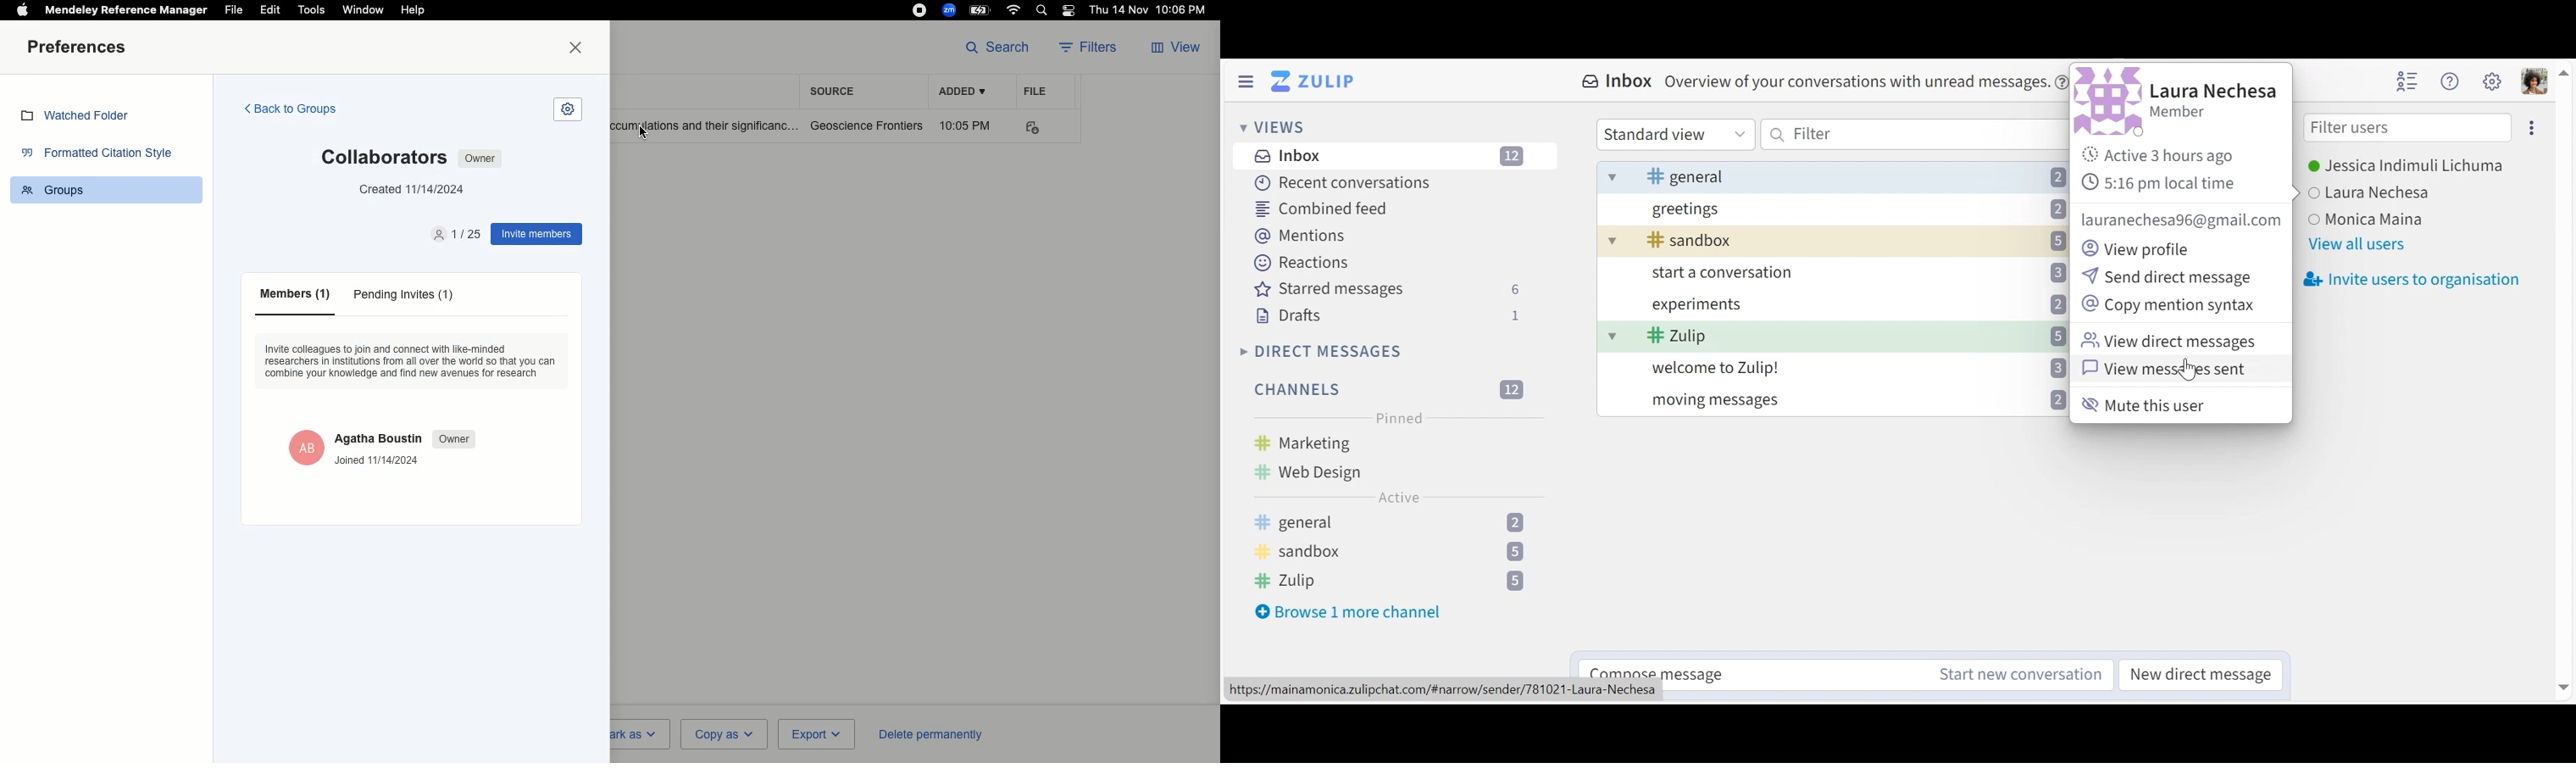  What do you see at coordinates (2169, 276) in the screenshot?
I see `Send direct messages` at bounding box center [2169, 276].